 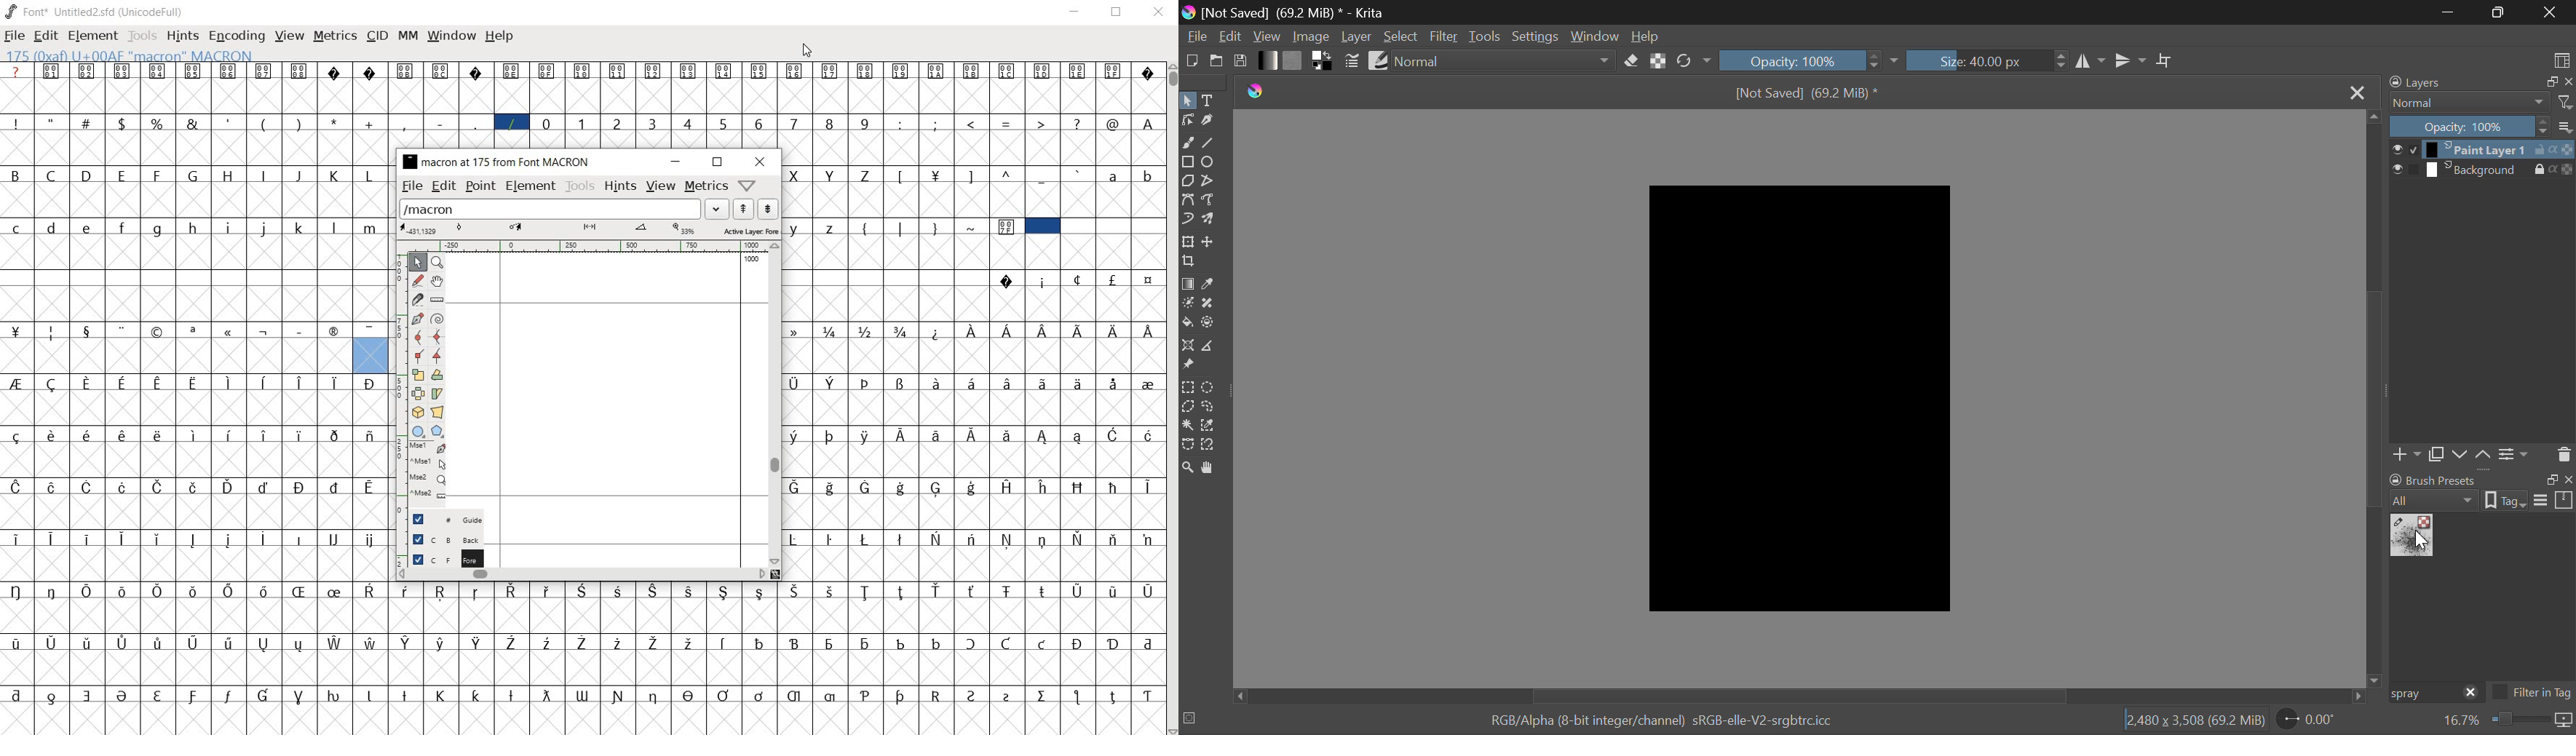 I want to click on Symbol, so click(x=17, y=486).